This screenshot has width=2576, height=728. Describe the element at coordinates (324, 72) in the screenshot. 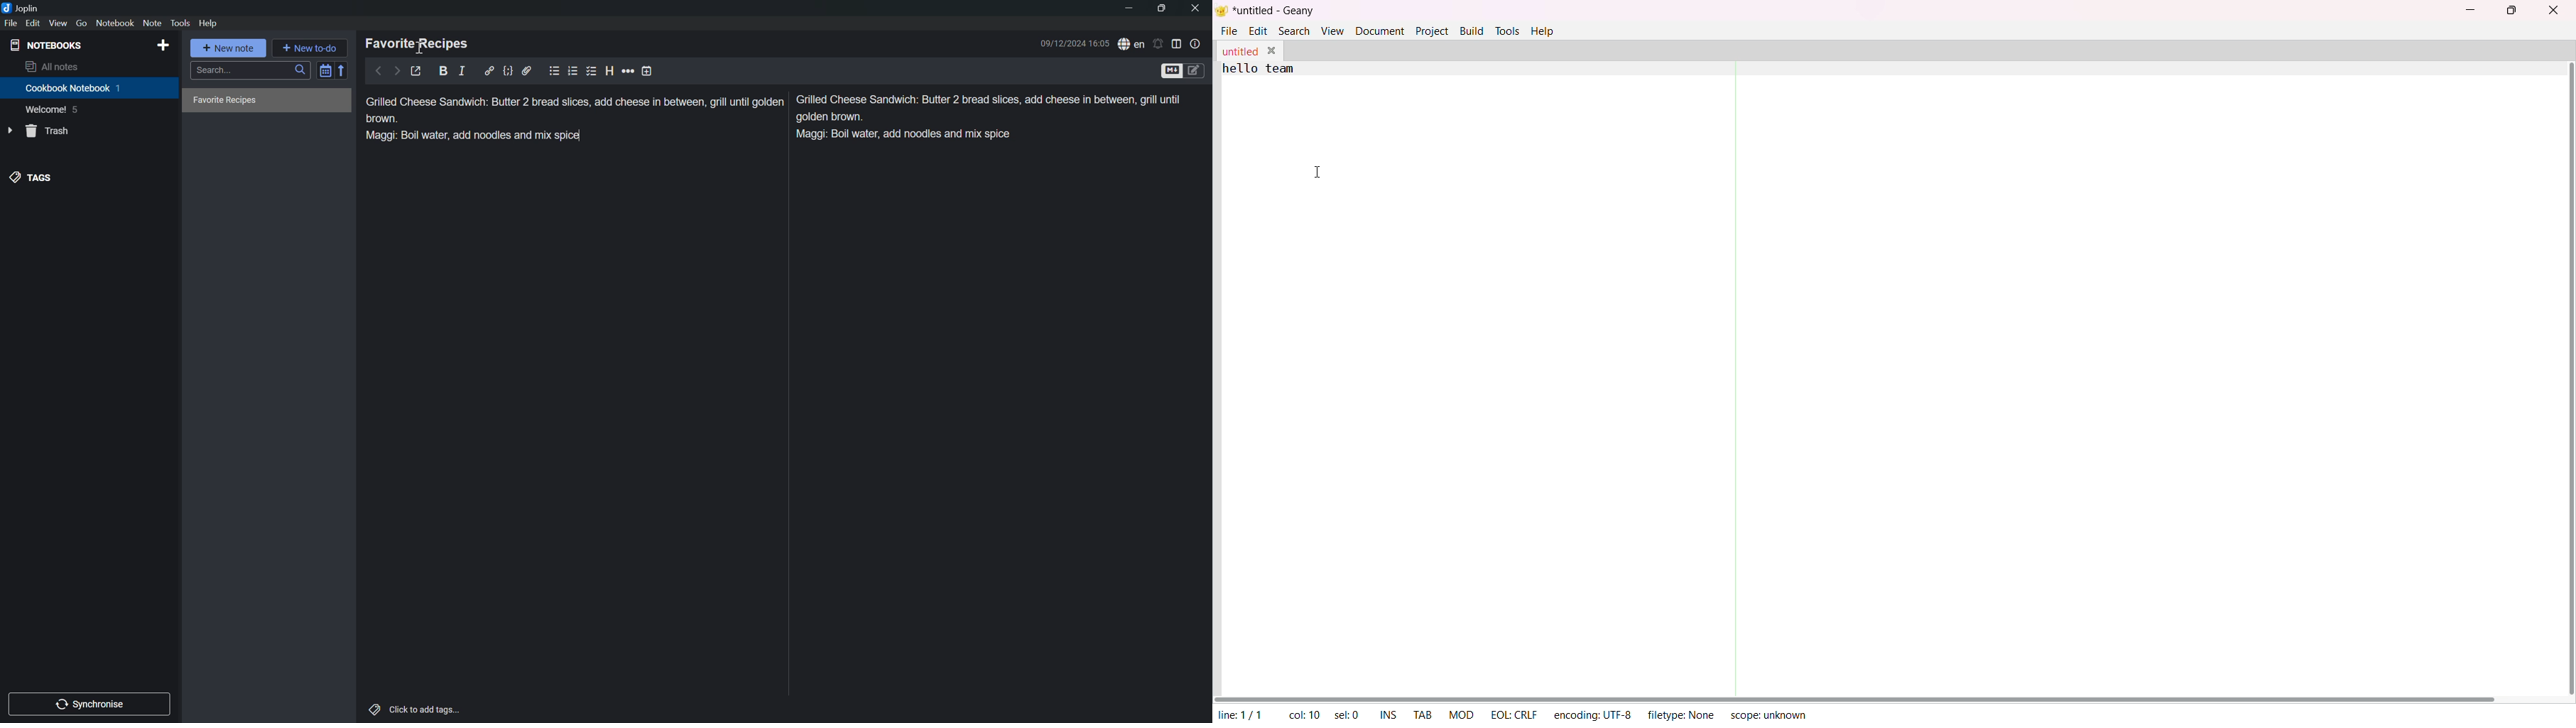

I see `Toggle sort order field` at that location.